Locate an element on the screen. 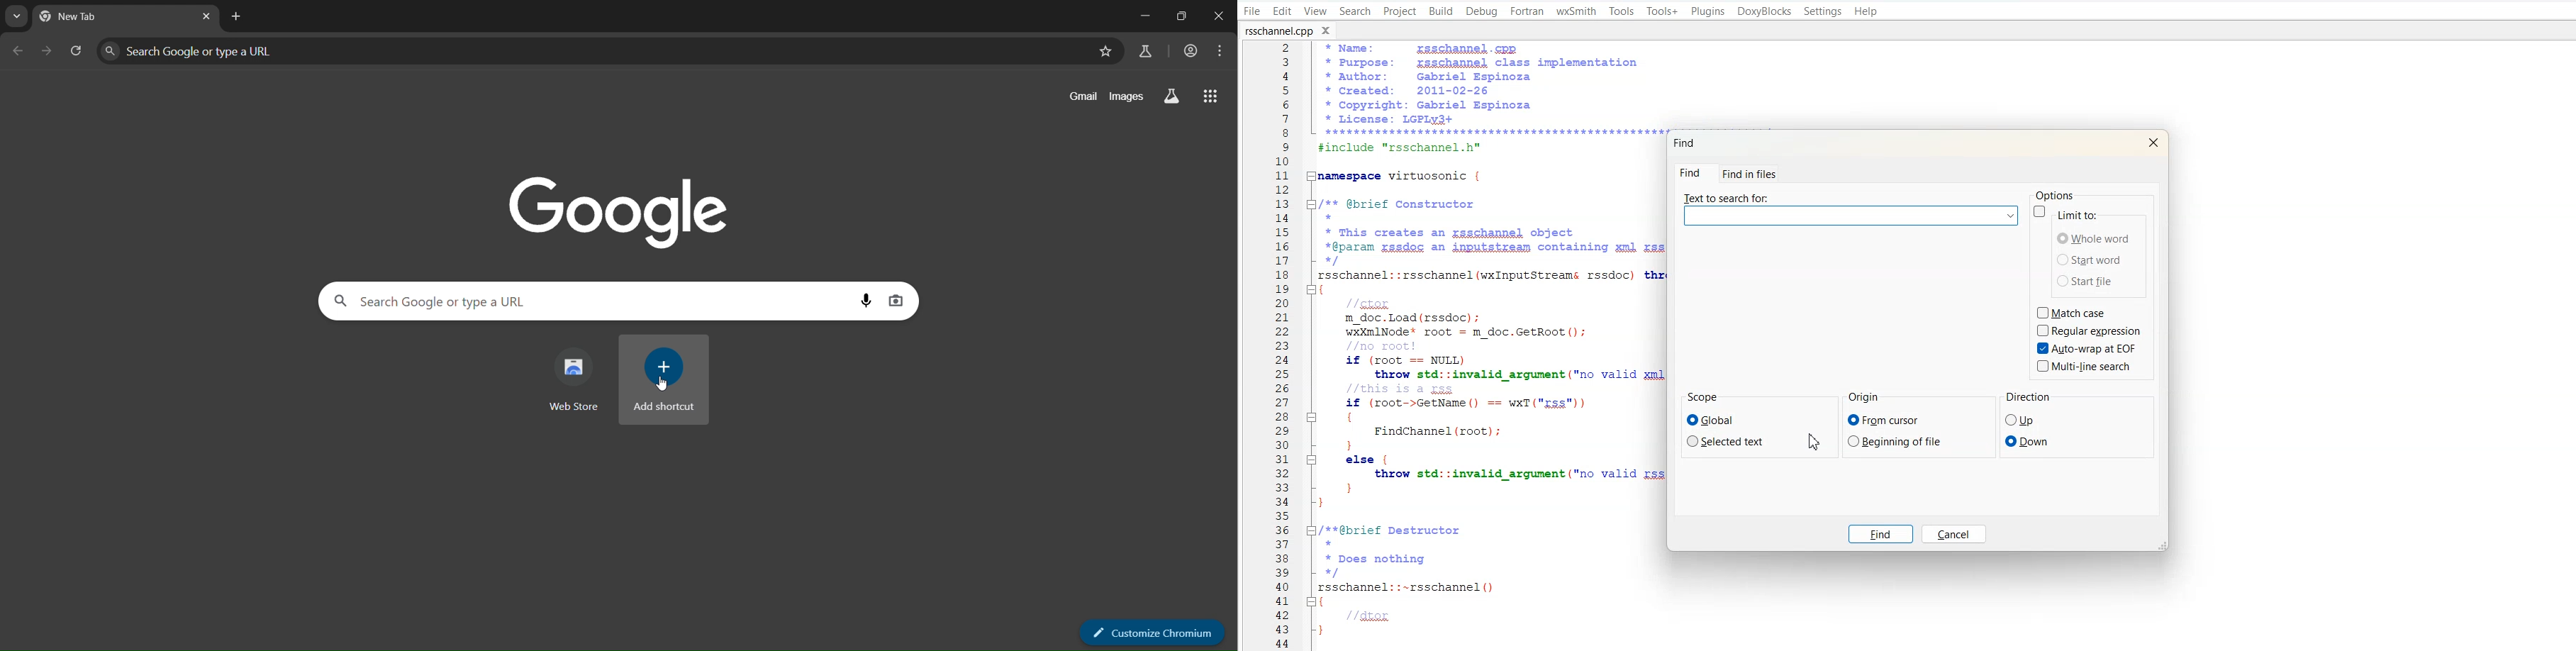 The height and width of the screenshot is (672, 2576). Plugins is located at coordinates (1707, 11).